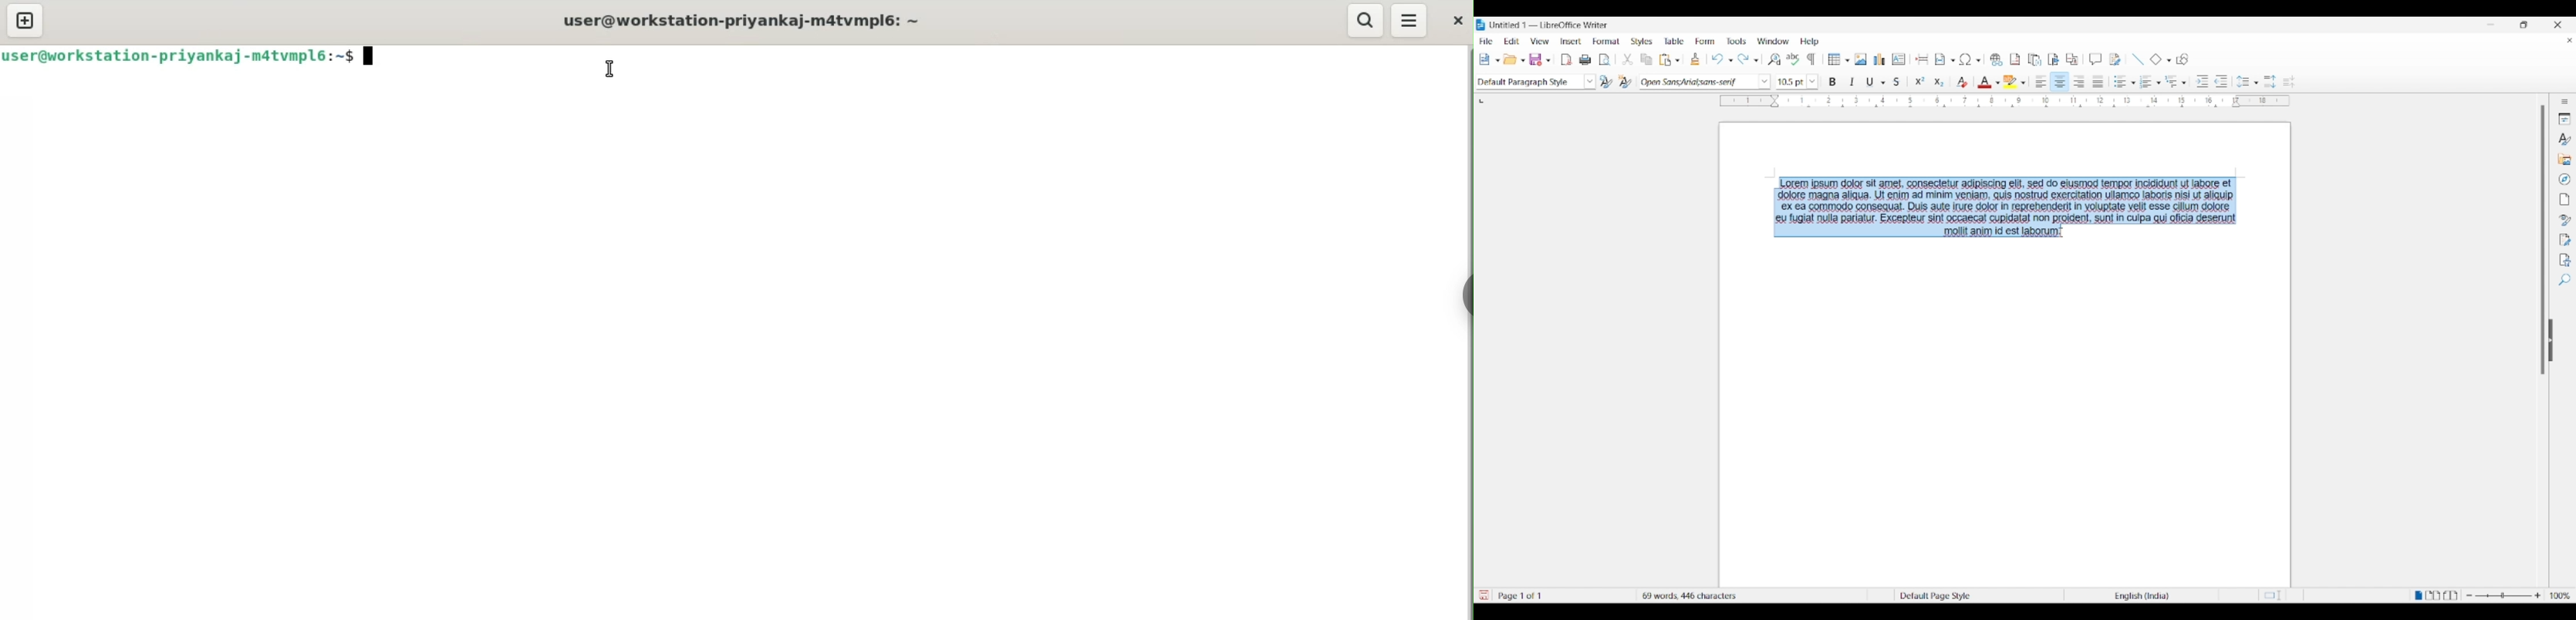 The width and height of the screenshot is (2576, 644). Describe the element at coordinates (2450, 595) in the screenshot. I see `Book view` at that location.